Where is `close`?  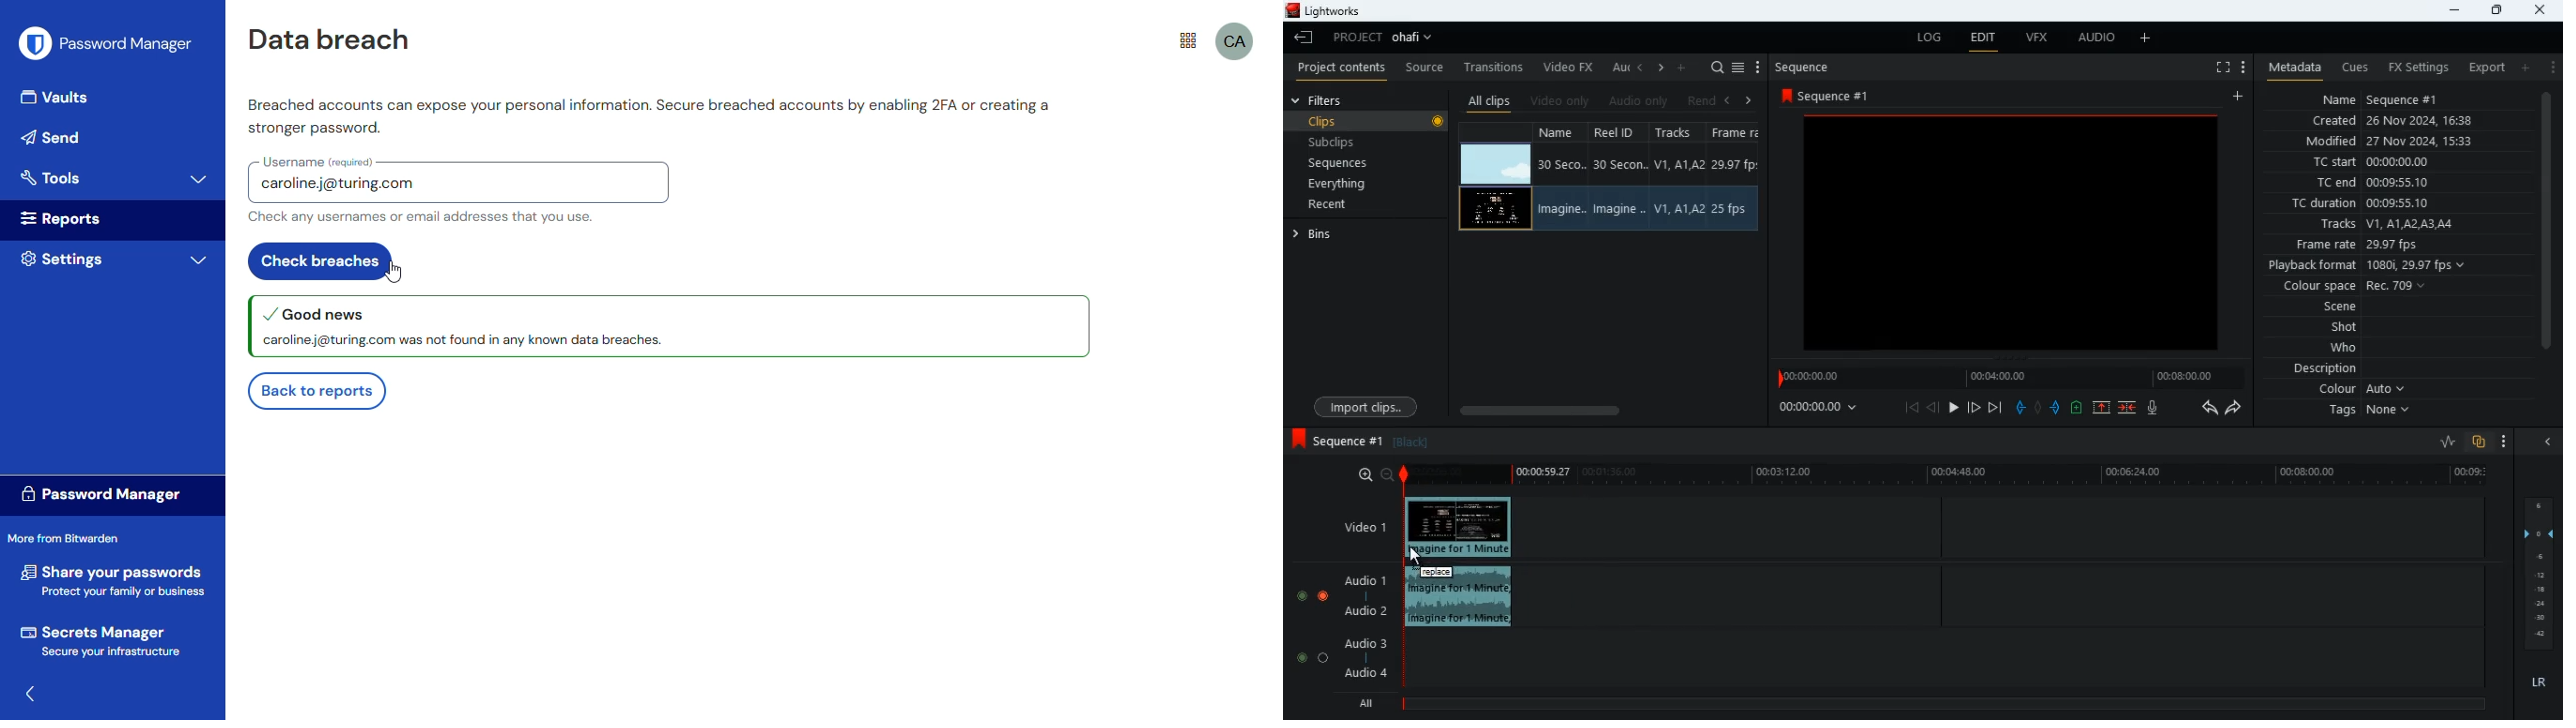 close is located at coordinates (2541, 8).